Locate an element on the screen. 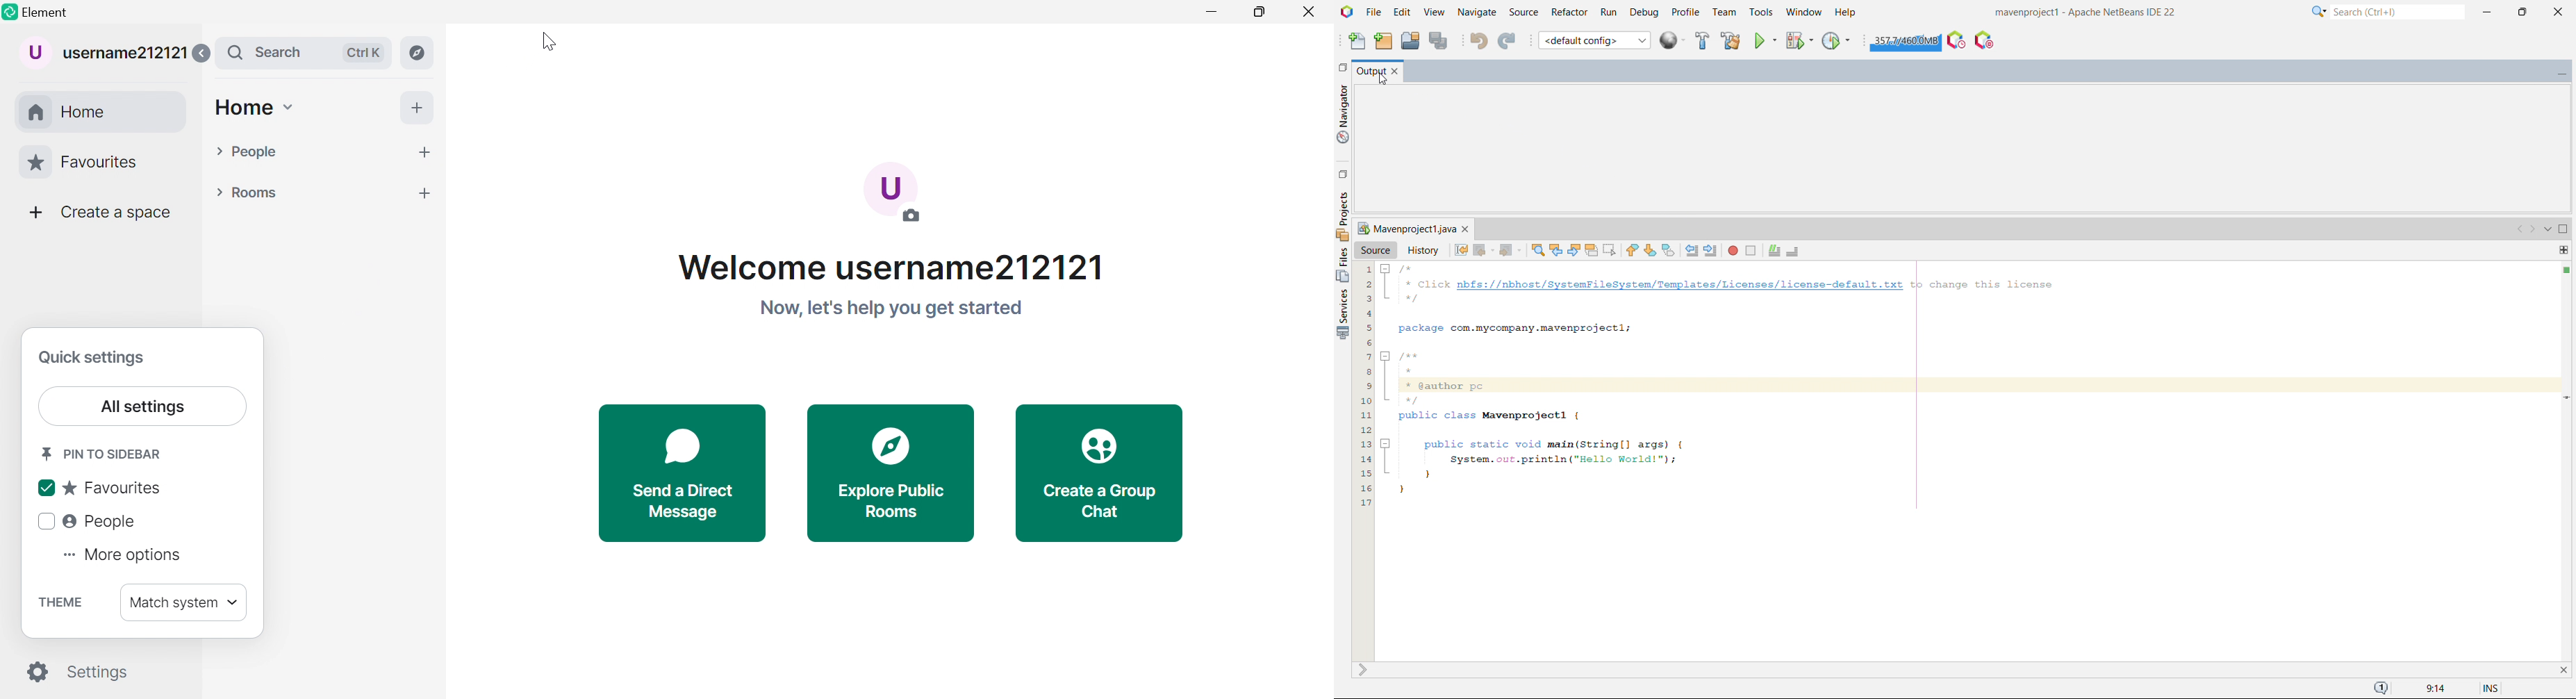  Close is located at coordinates (1310, 13).